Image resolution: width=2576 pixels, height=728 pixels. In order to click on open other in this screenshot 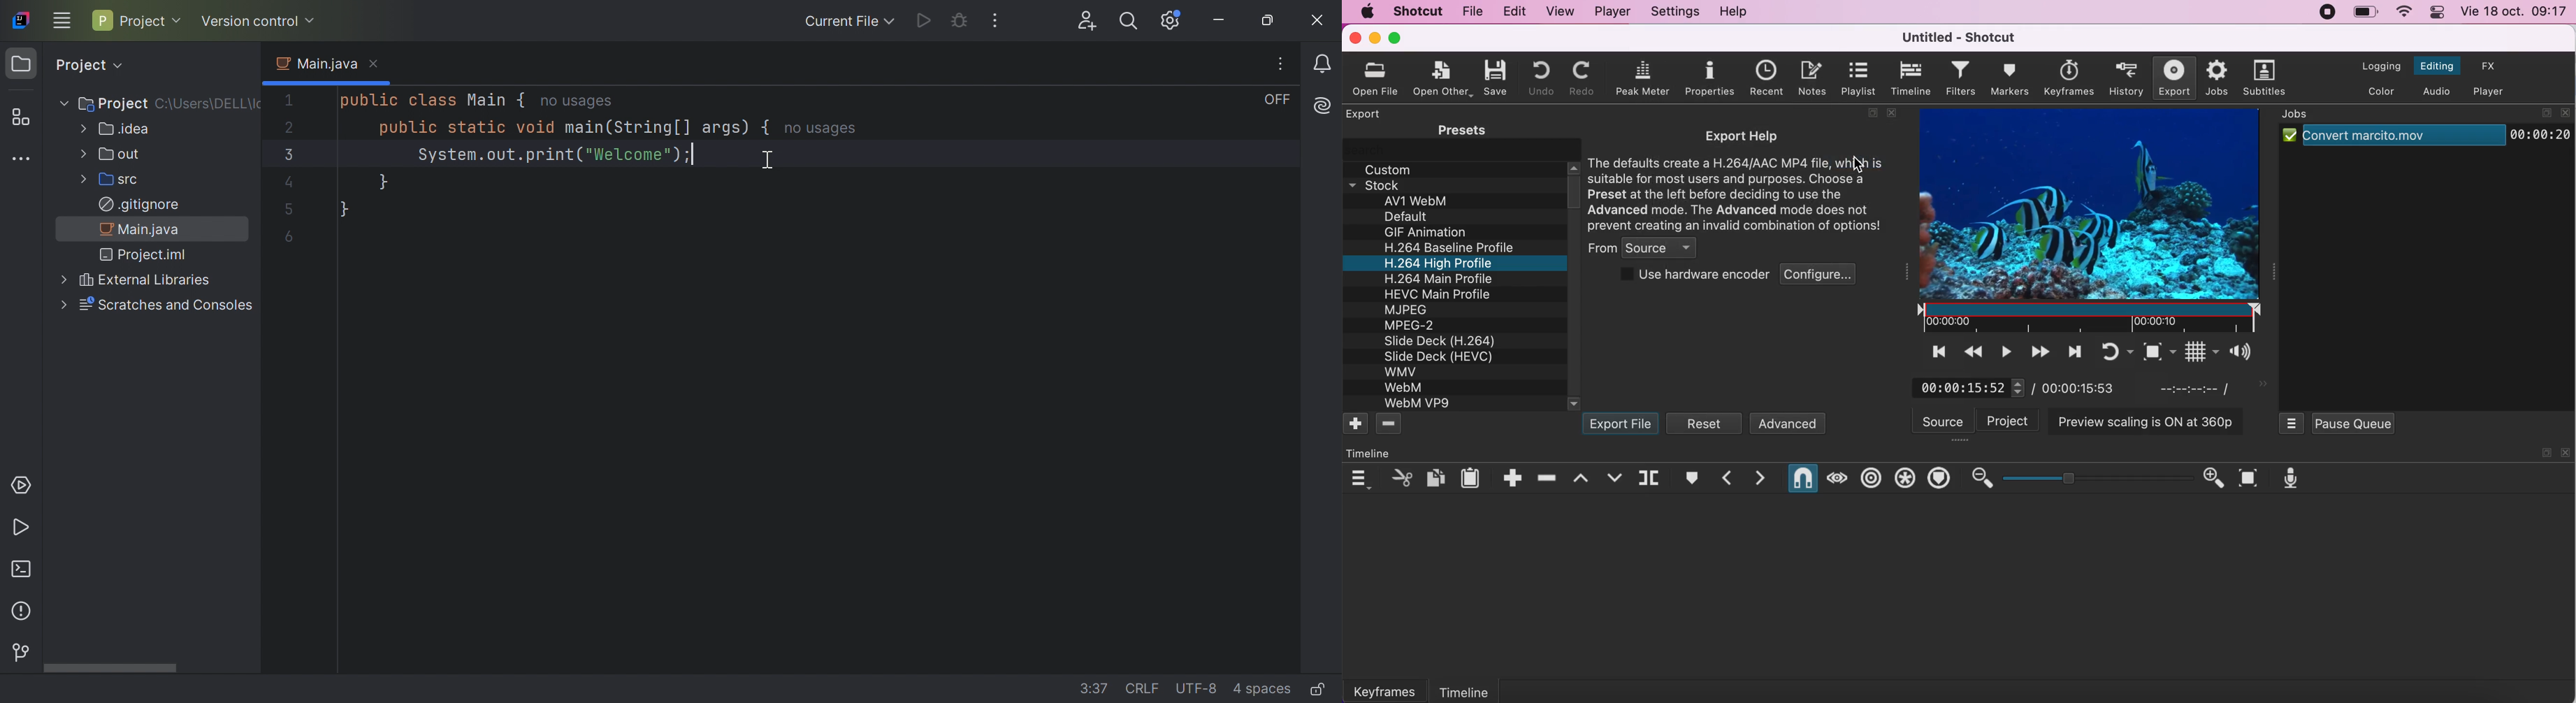, I will do `click(1444, 77)`.